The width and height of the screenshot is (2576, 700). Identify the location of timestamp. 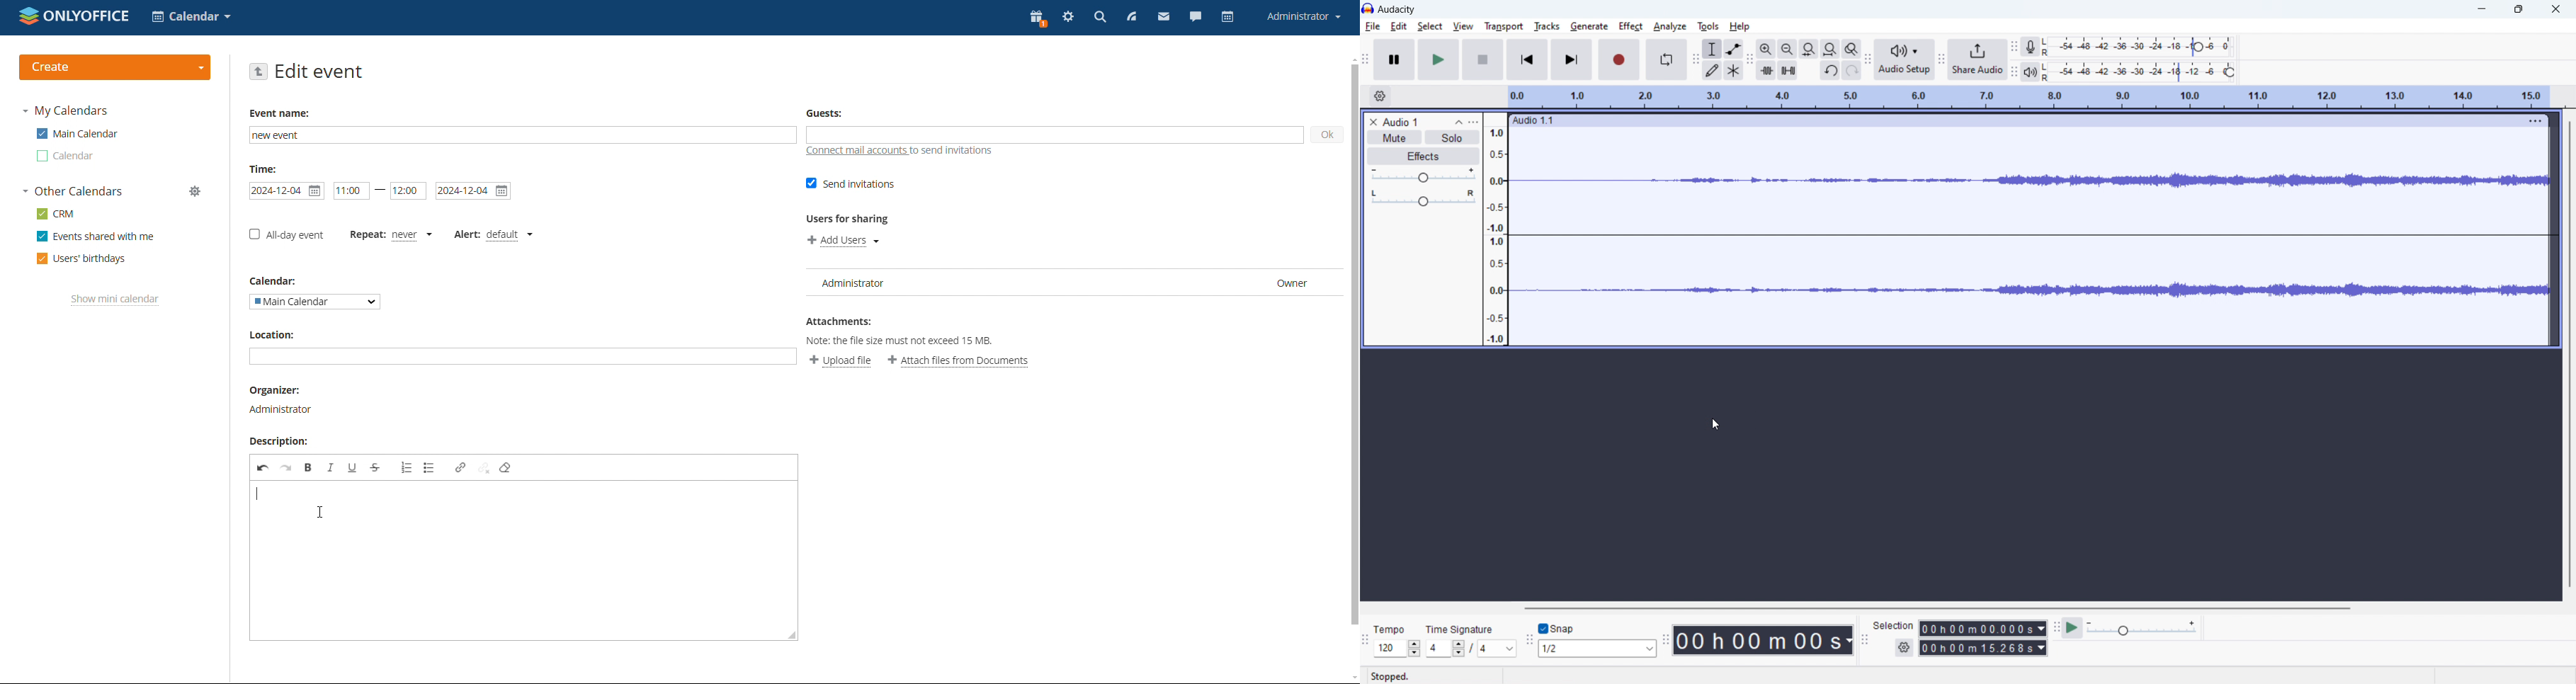
(1763, 639).